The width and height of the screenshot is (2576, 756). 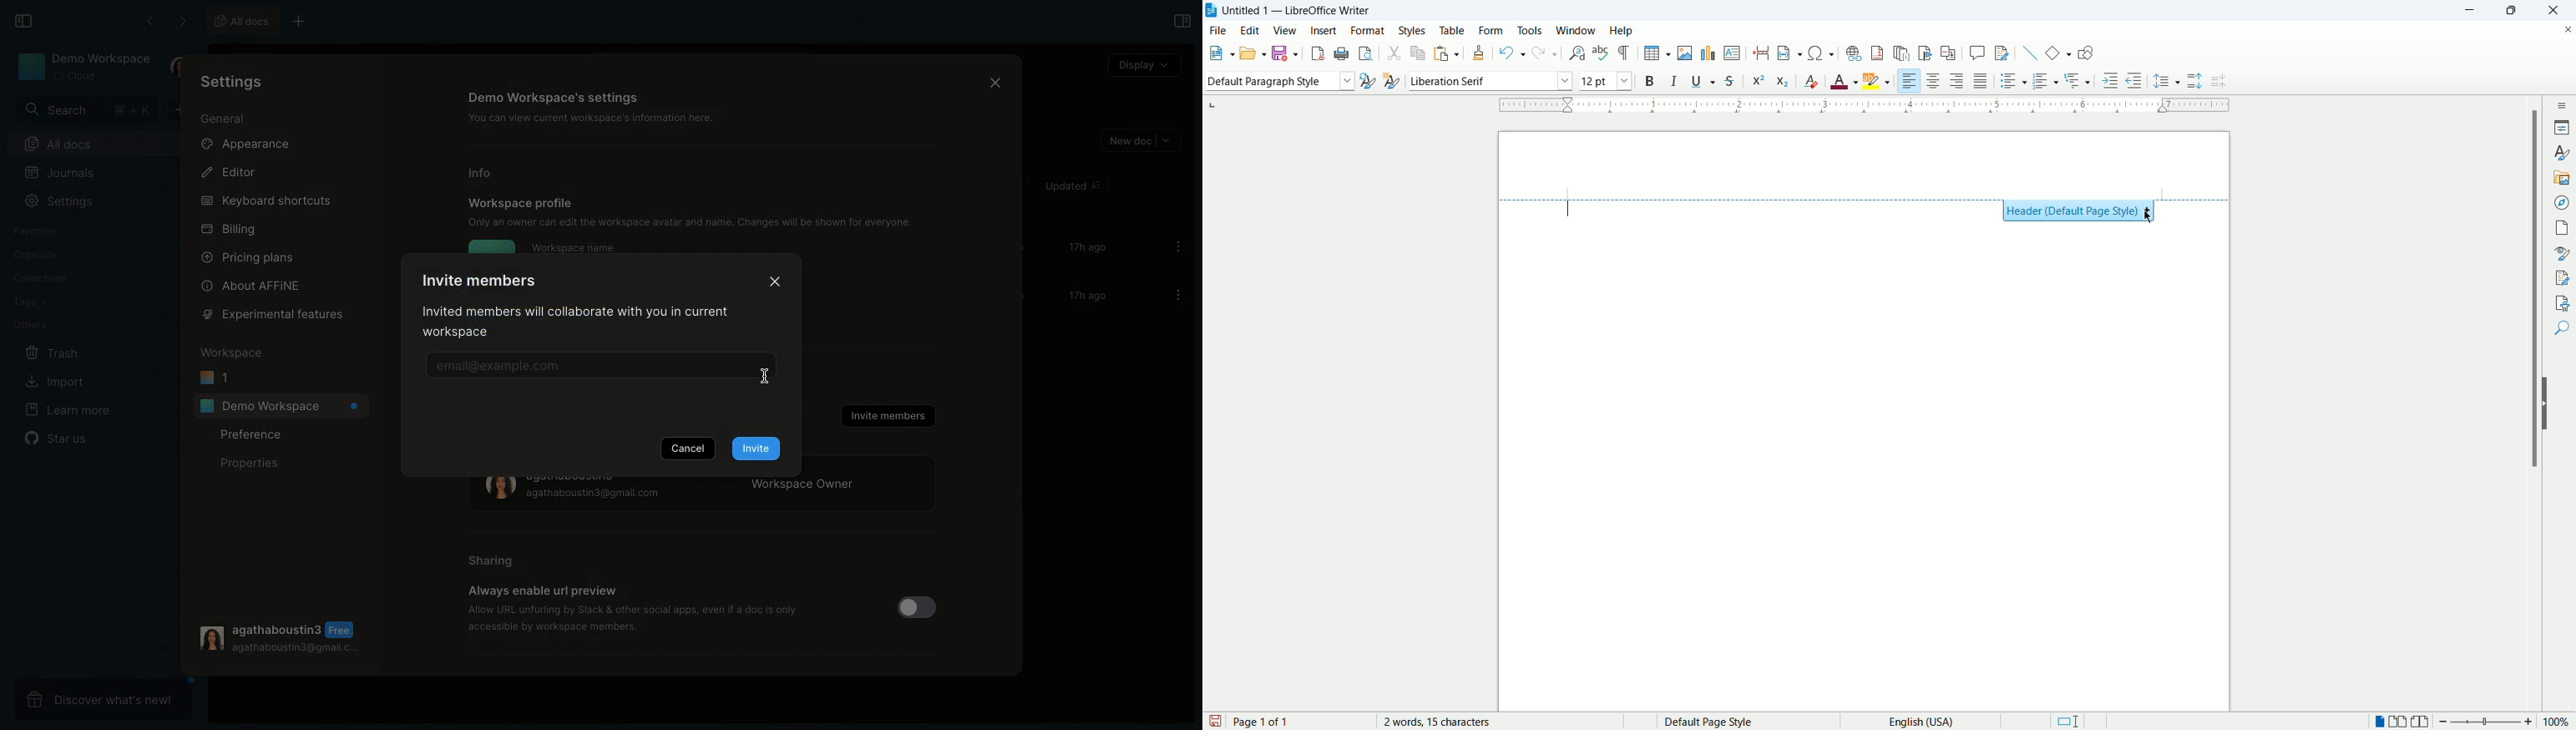 I want to click on file, so click(x=1219, y=30).